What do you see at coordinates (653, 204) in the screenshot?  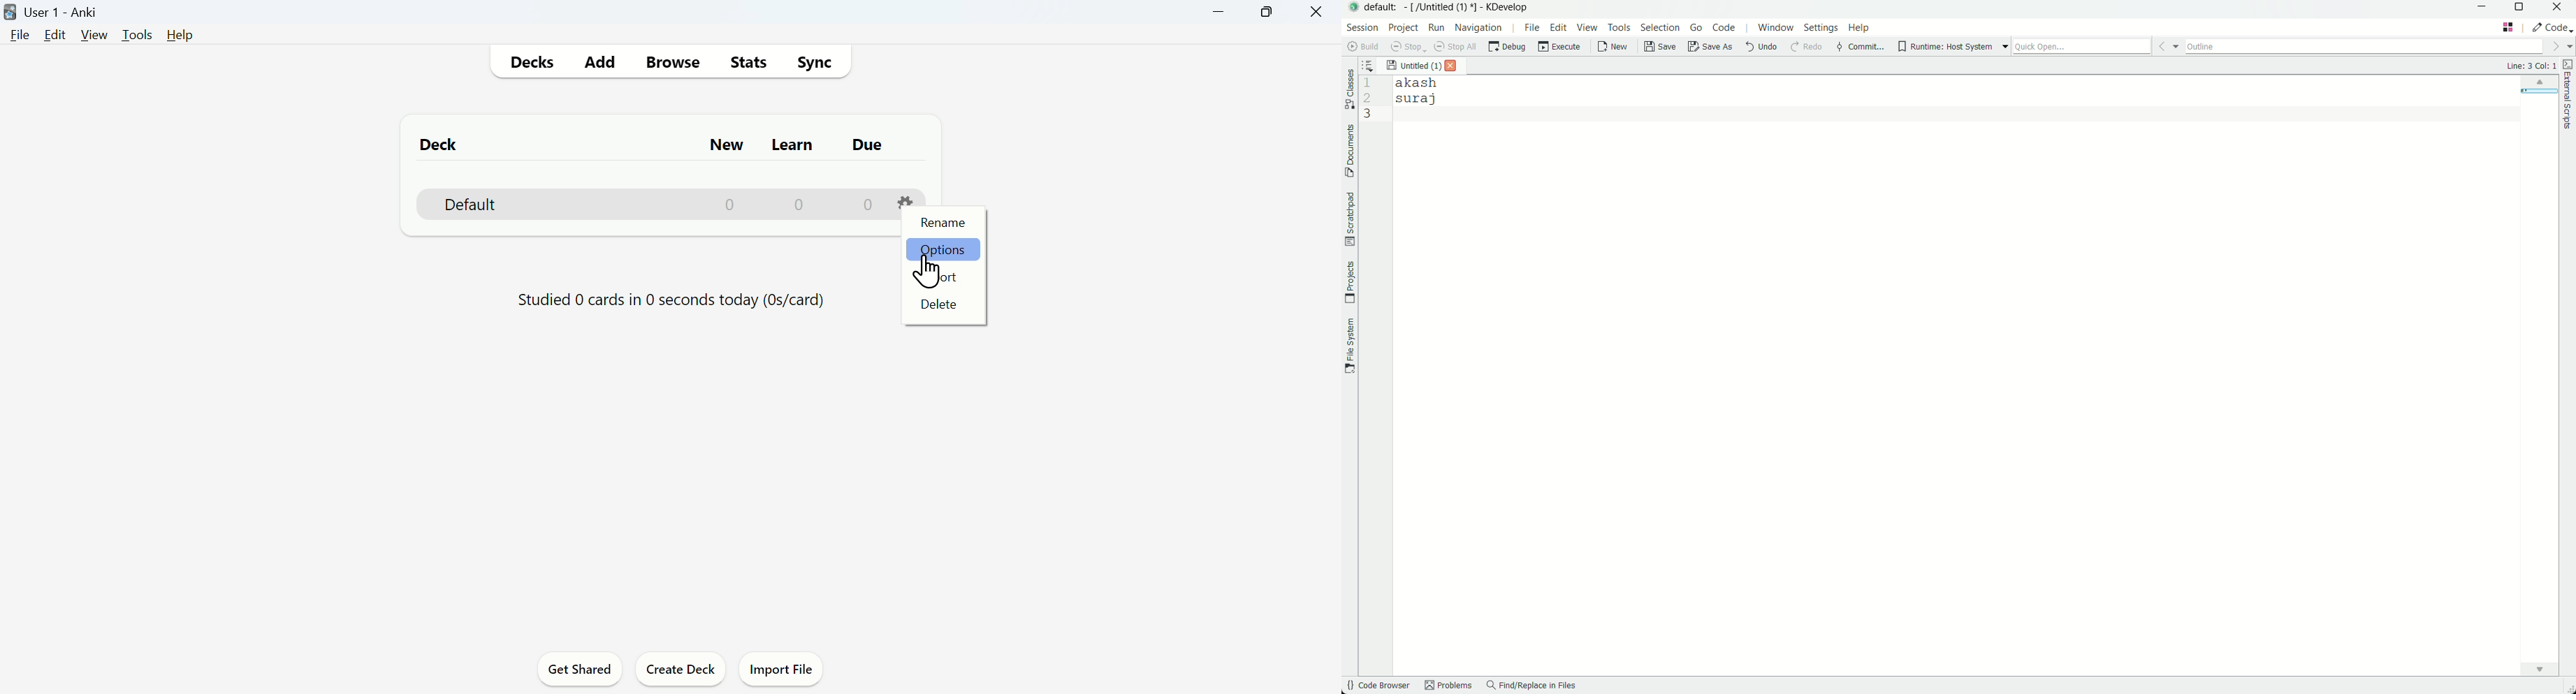 I see `Deck` at bounding box center [653, 204].